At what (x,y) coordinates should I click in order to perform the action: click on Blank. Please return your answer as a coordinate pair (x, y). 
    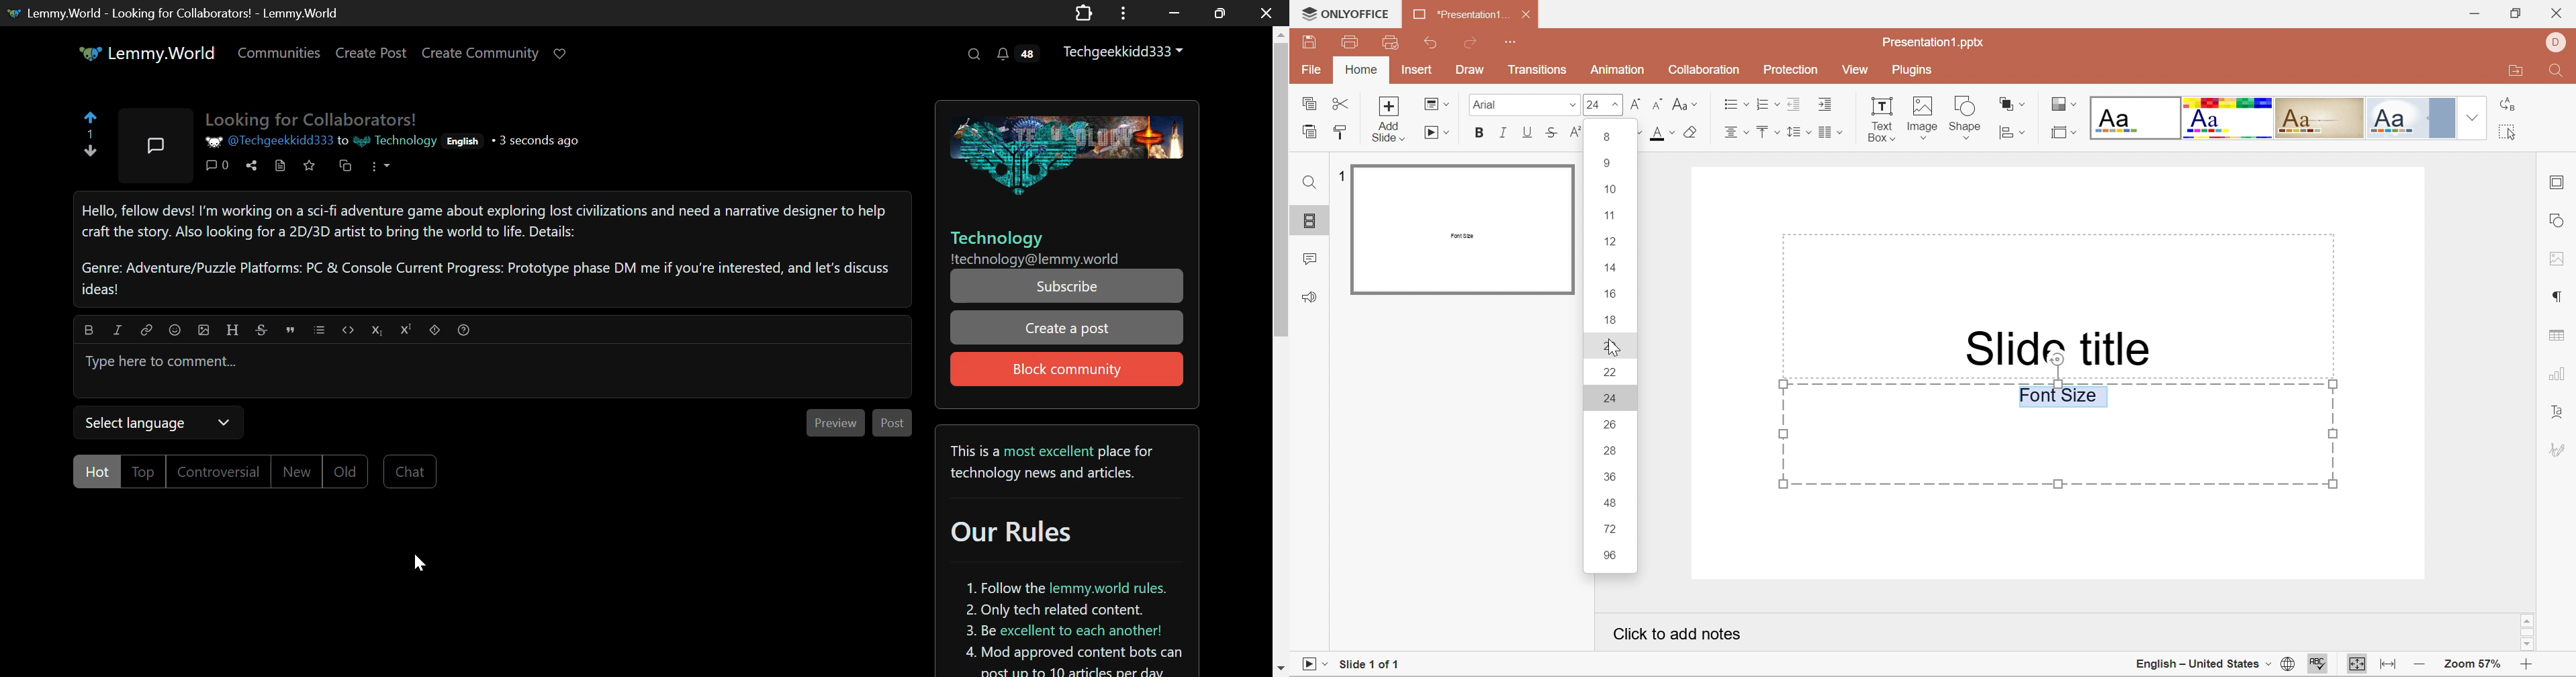
    Looking at the image, I should click on (2134, 117).